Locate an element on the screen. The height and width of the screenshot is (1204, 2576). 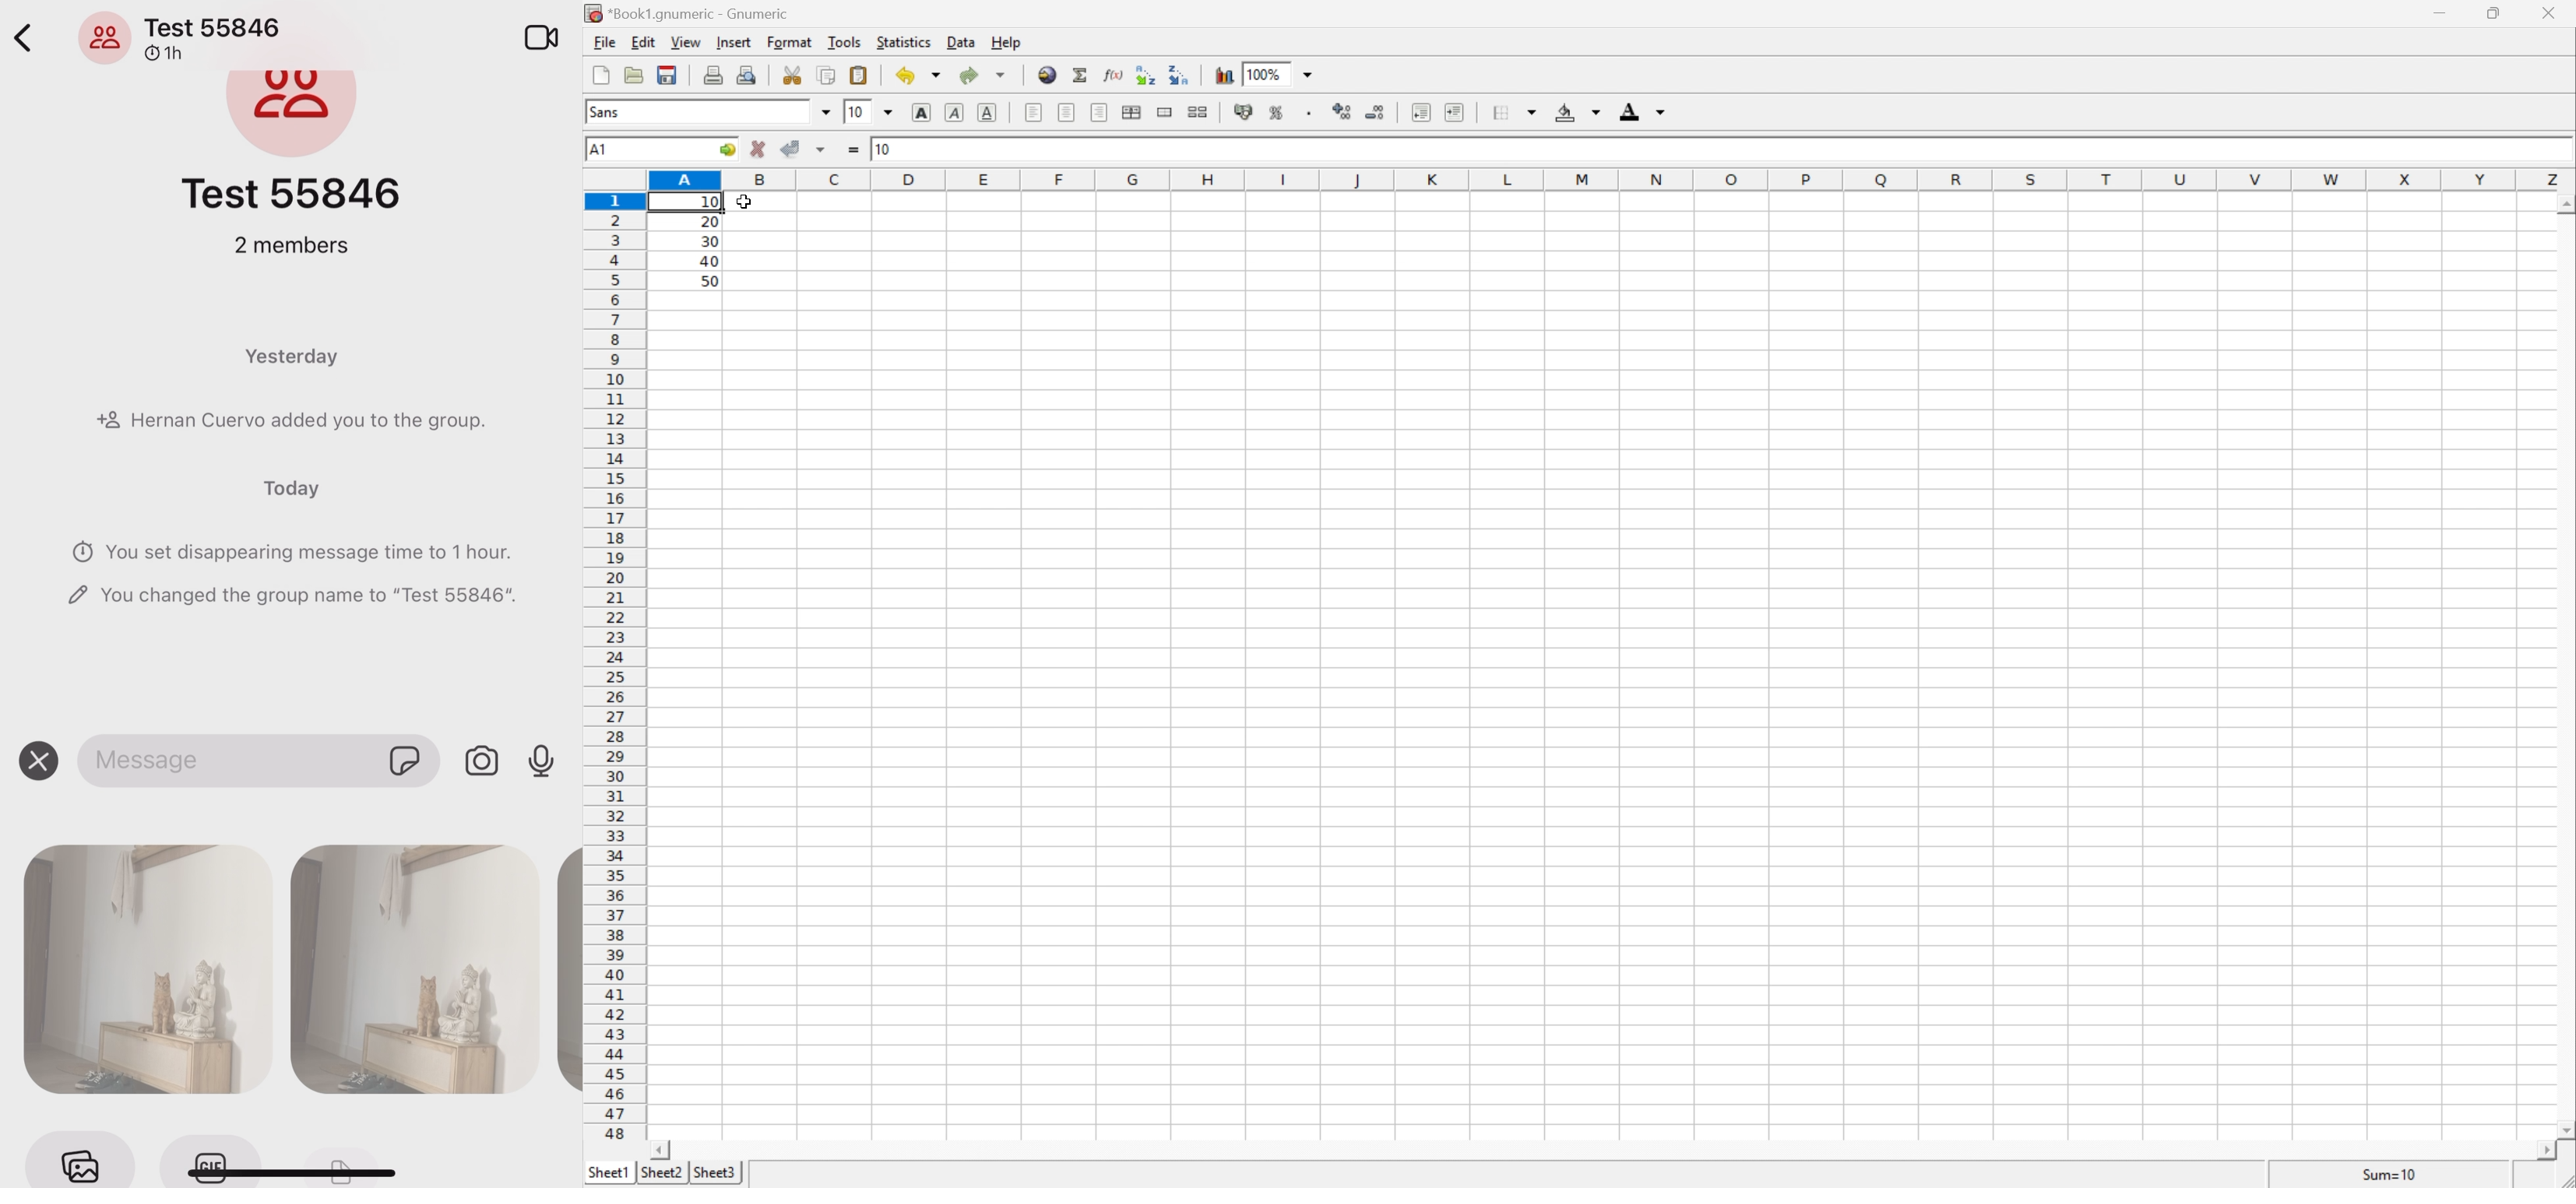
video call is located at coordinates (542, 37).